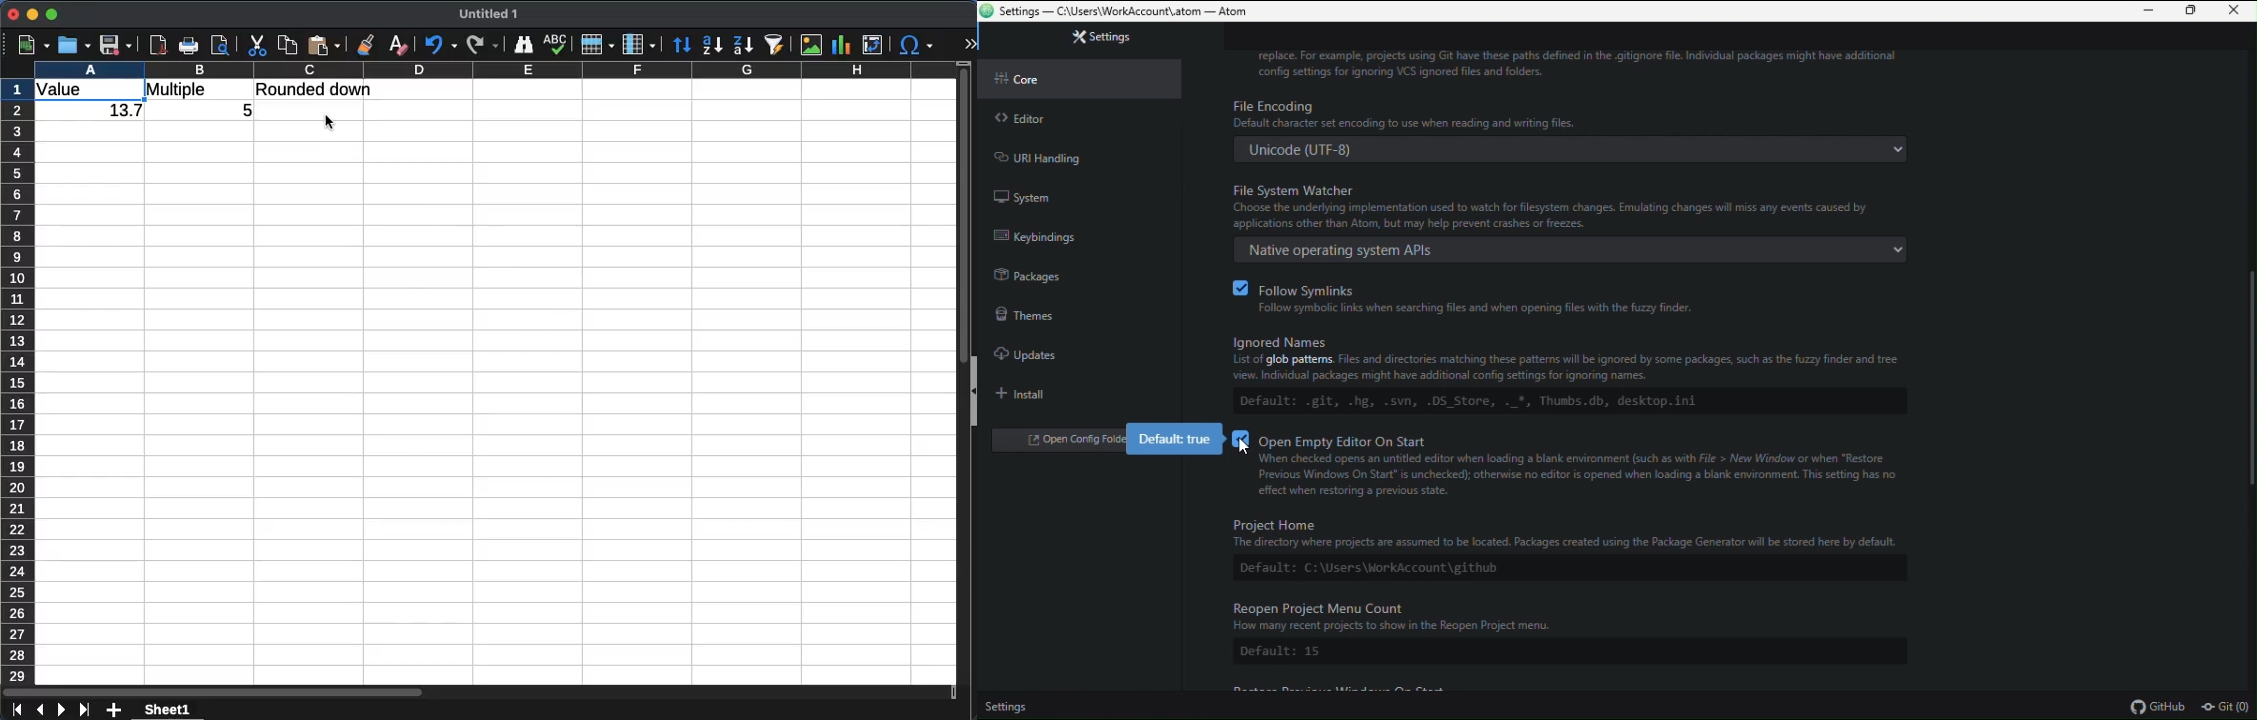 The width and height of the screenshot is (2268, 728). What do you see at coordinates (113, 709) in the screenshot?
I see `add sheet` at bounding box center [113, 709].